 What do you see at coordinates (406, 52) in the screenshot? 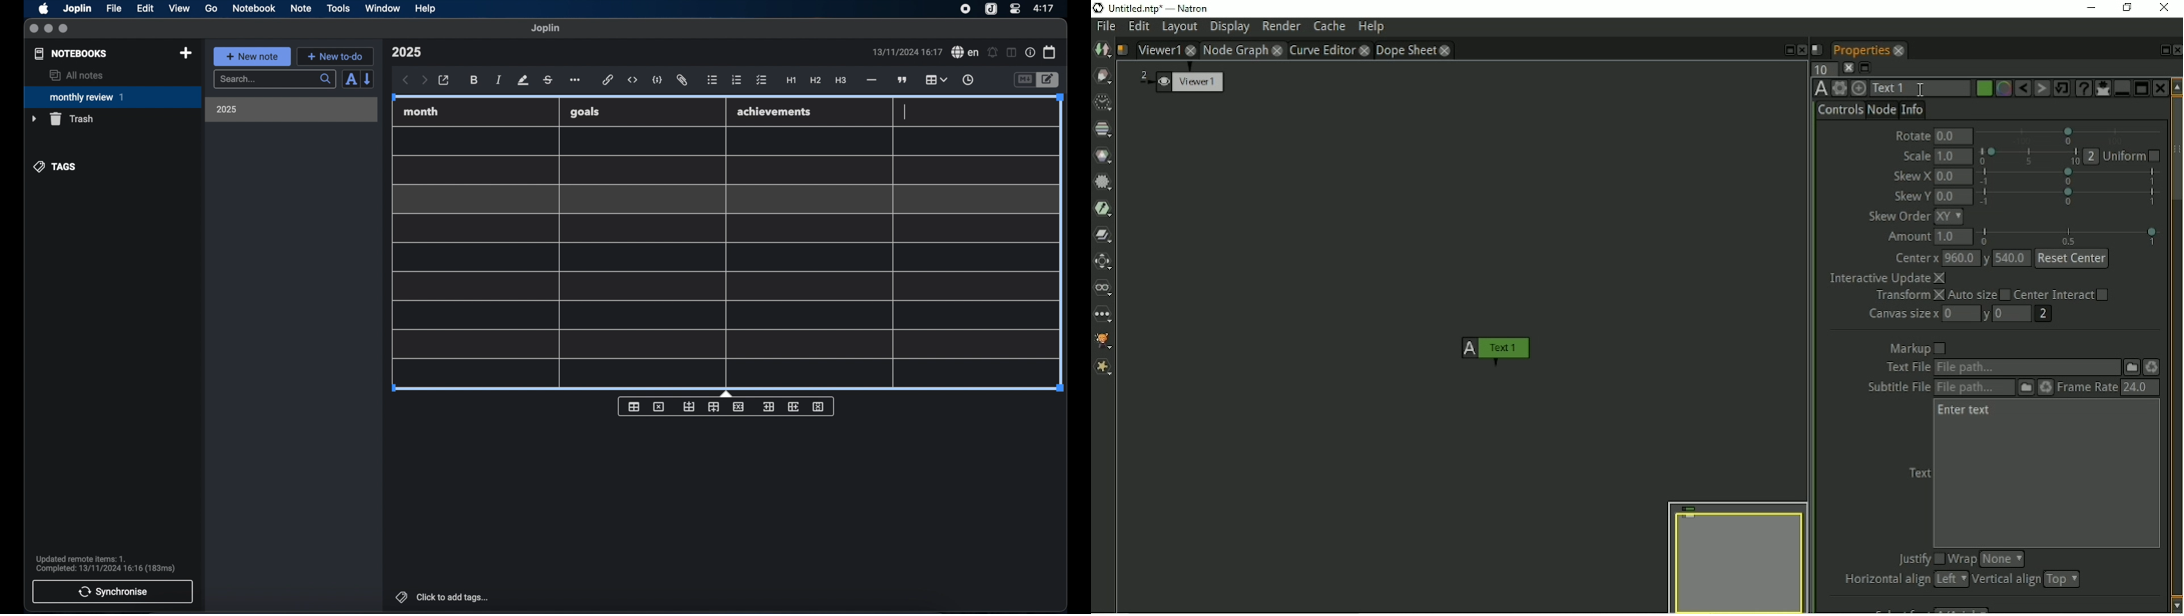
I see `note title` at bounding box center [406, 52].